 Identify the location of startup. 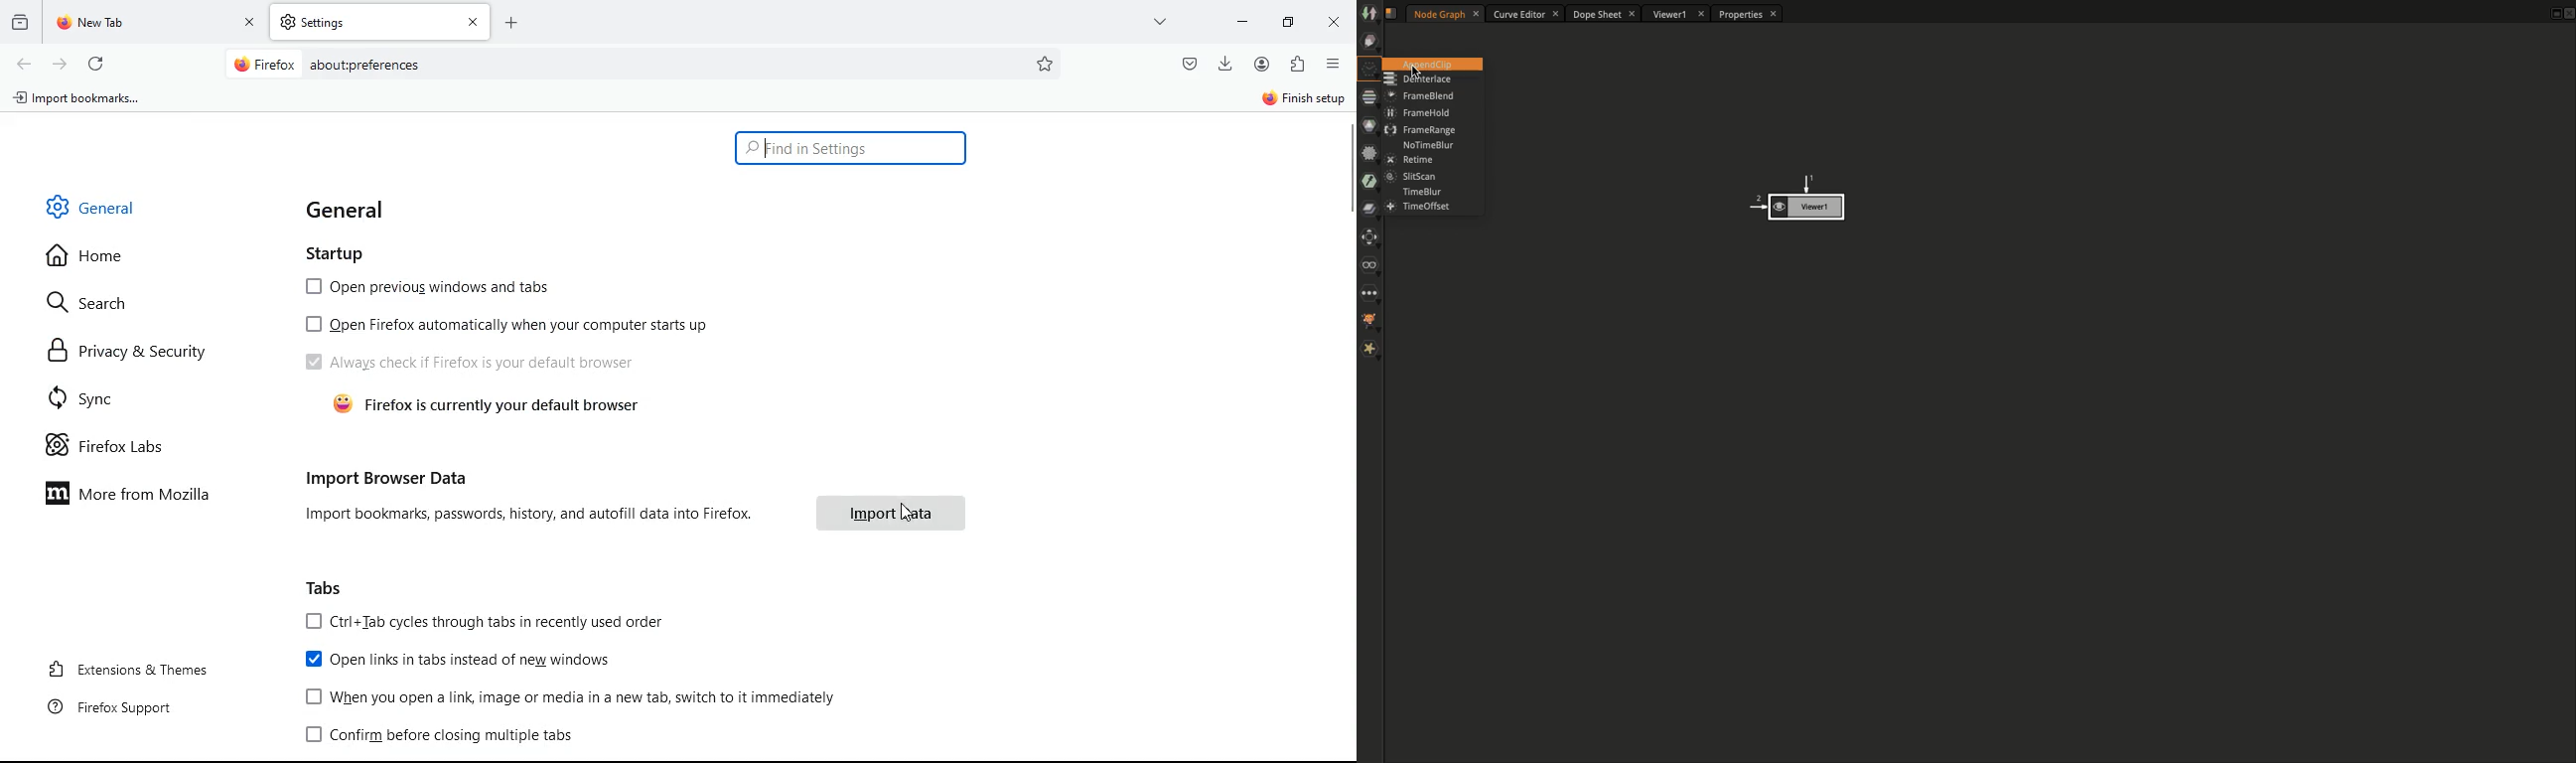
(340, 250).